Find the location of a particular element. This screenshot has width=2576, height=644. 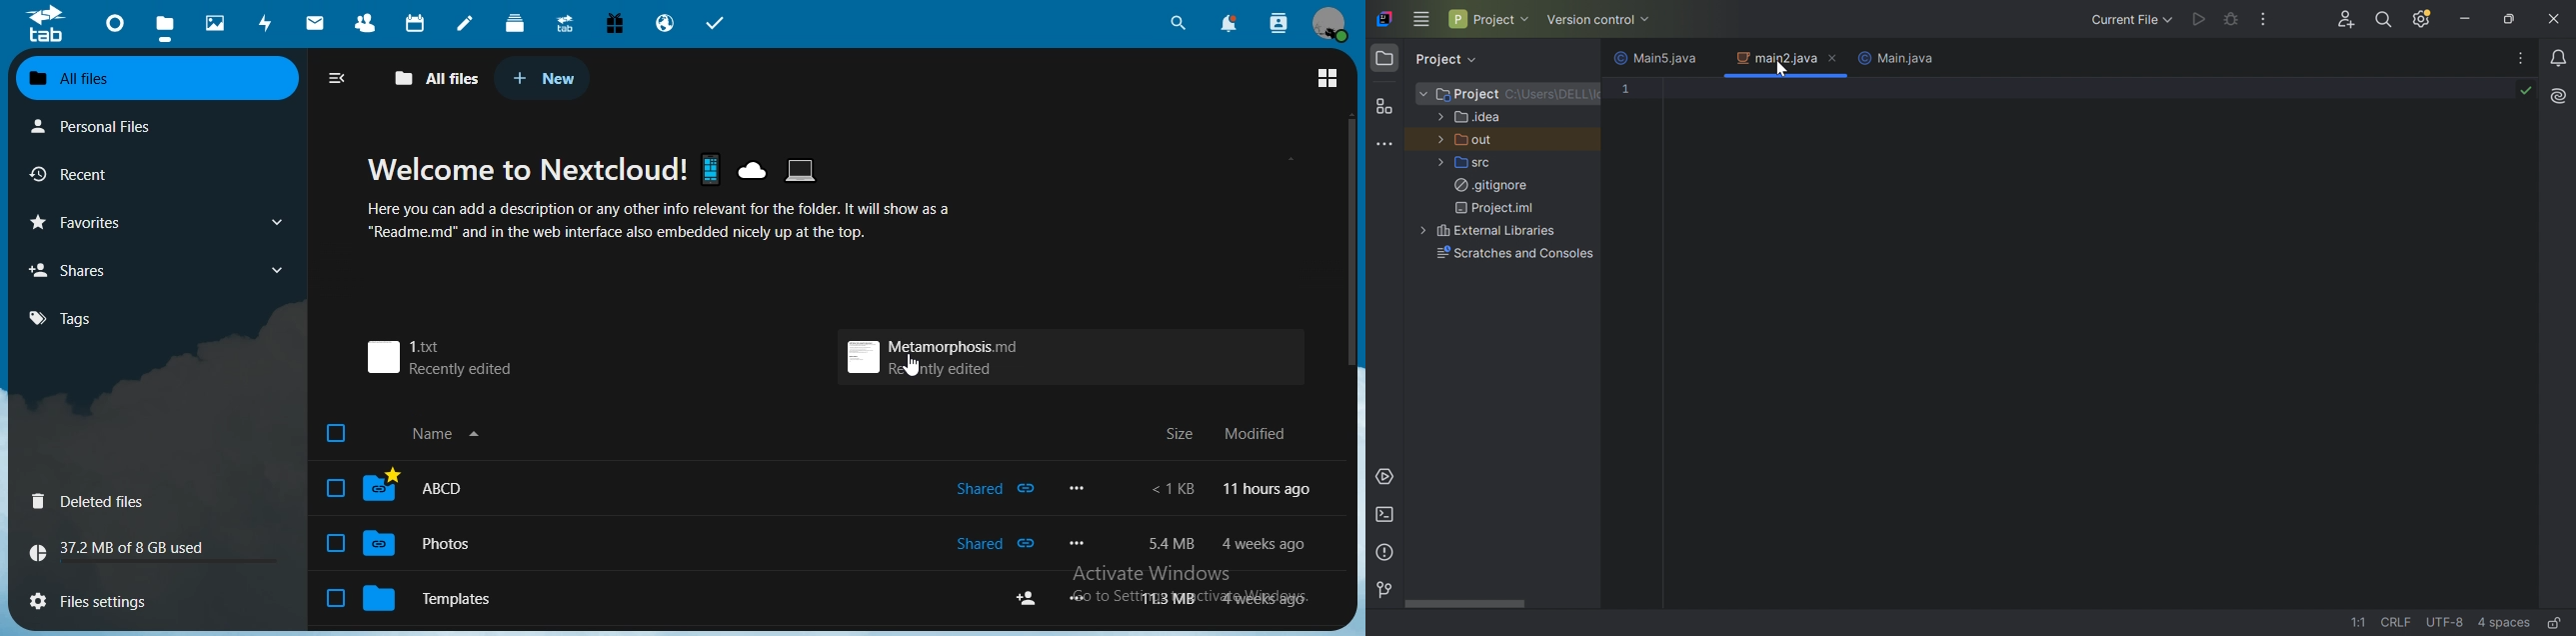

contacts is located at coordinates (363, 23).